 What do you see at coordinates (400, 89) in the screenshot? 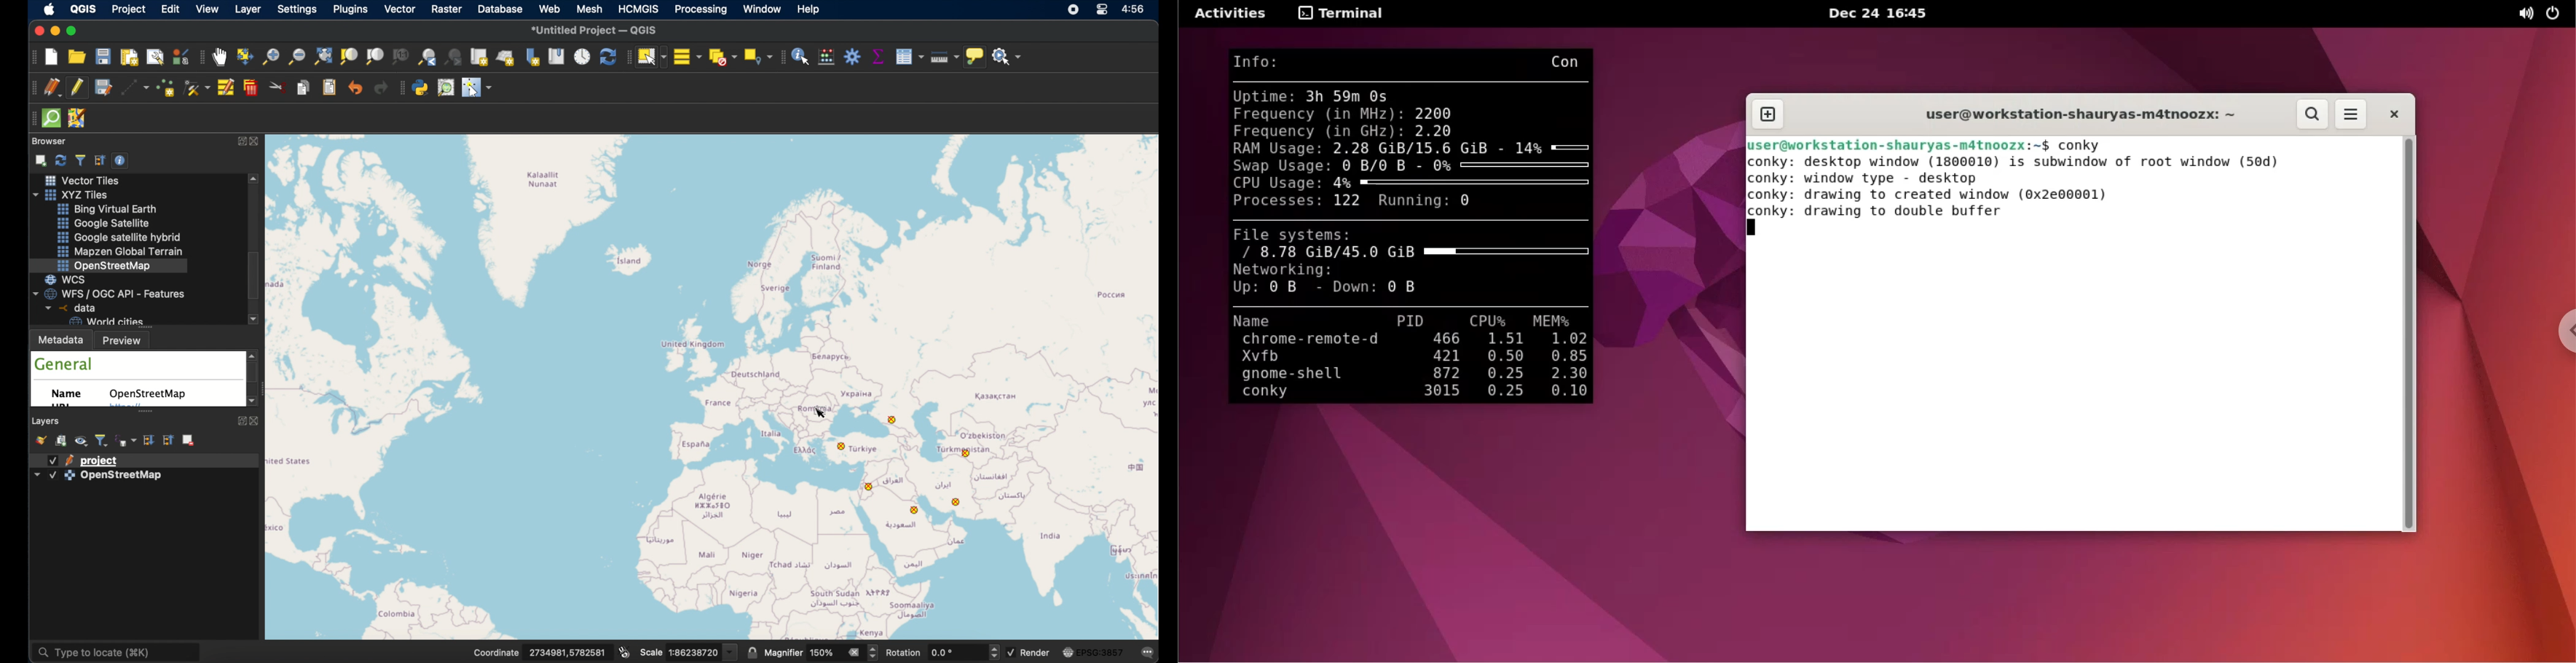
I see `plugins toolbar` at bounding box center [400, 89].